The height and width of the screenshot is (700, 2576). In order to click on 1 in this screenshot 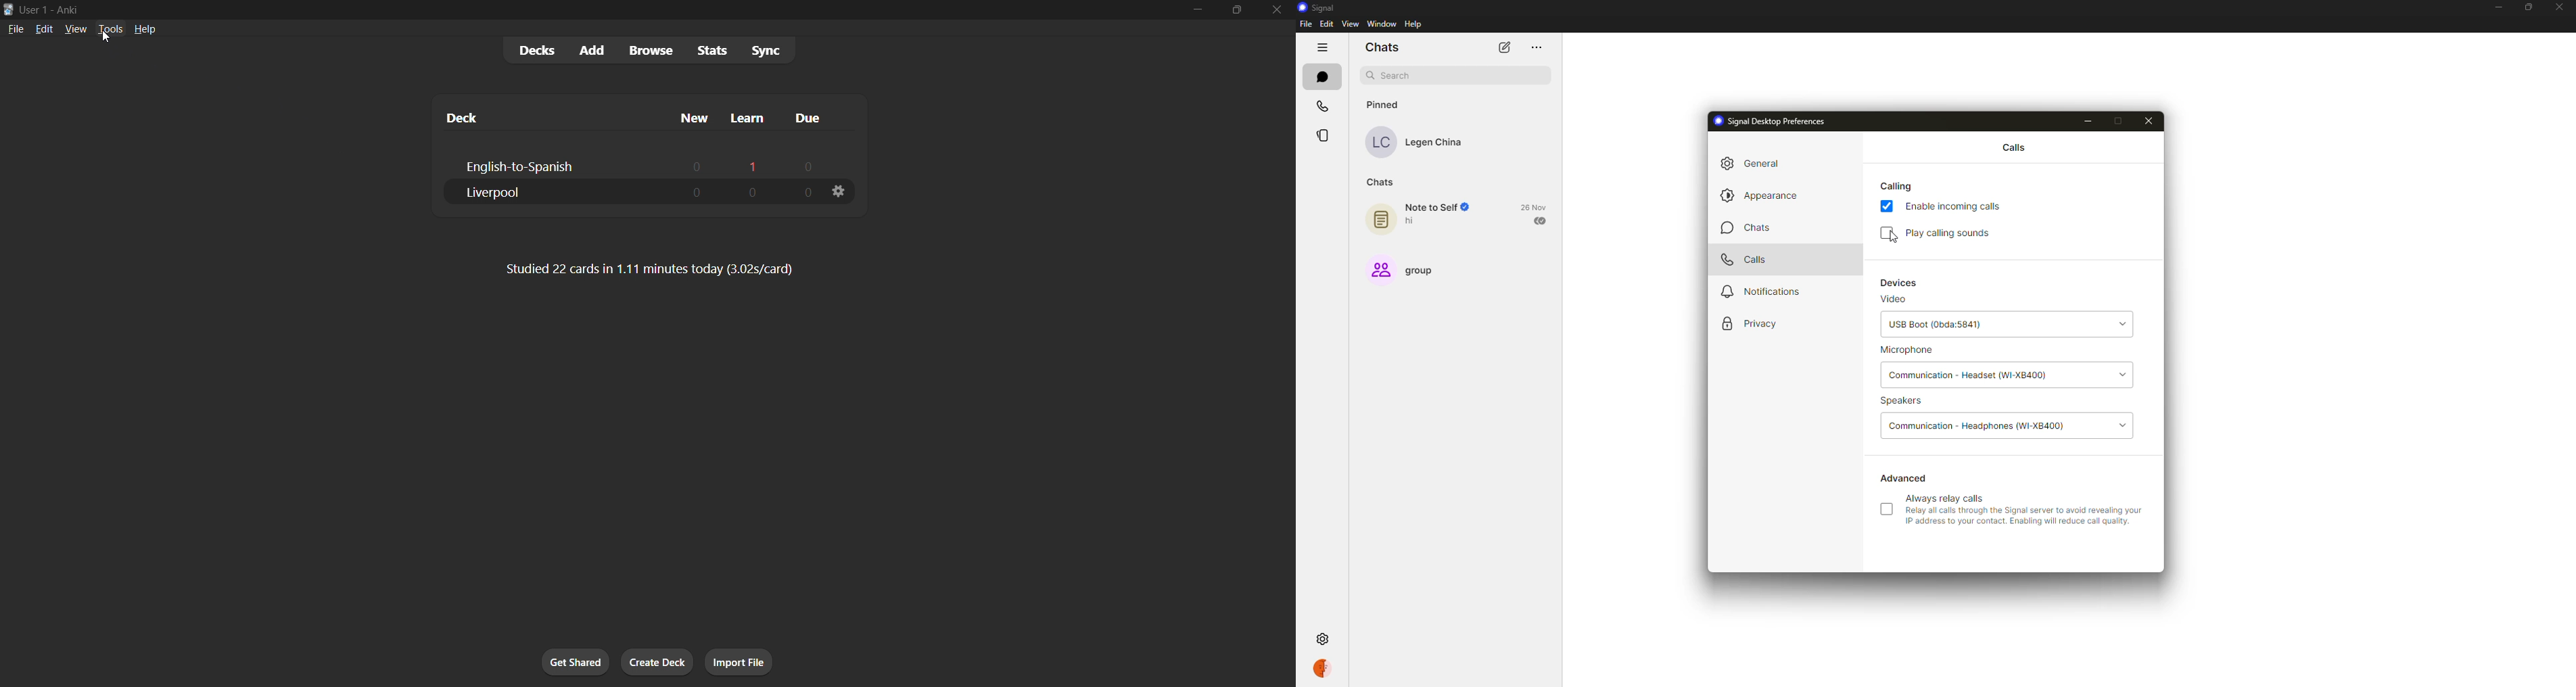, I will do `click(751, 164)`.